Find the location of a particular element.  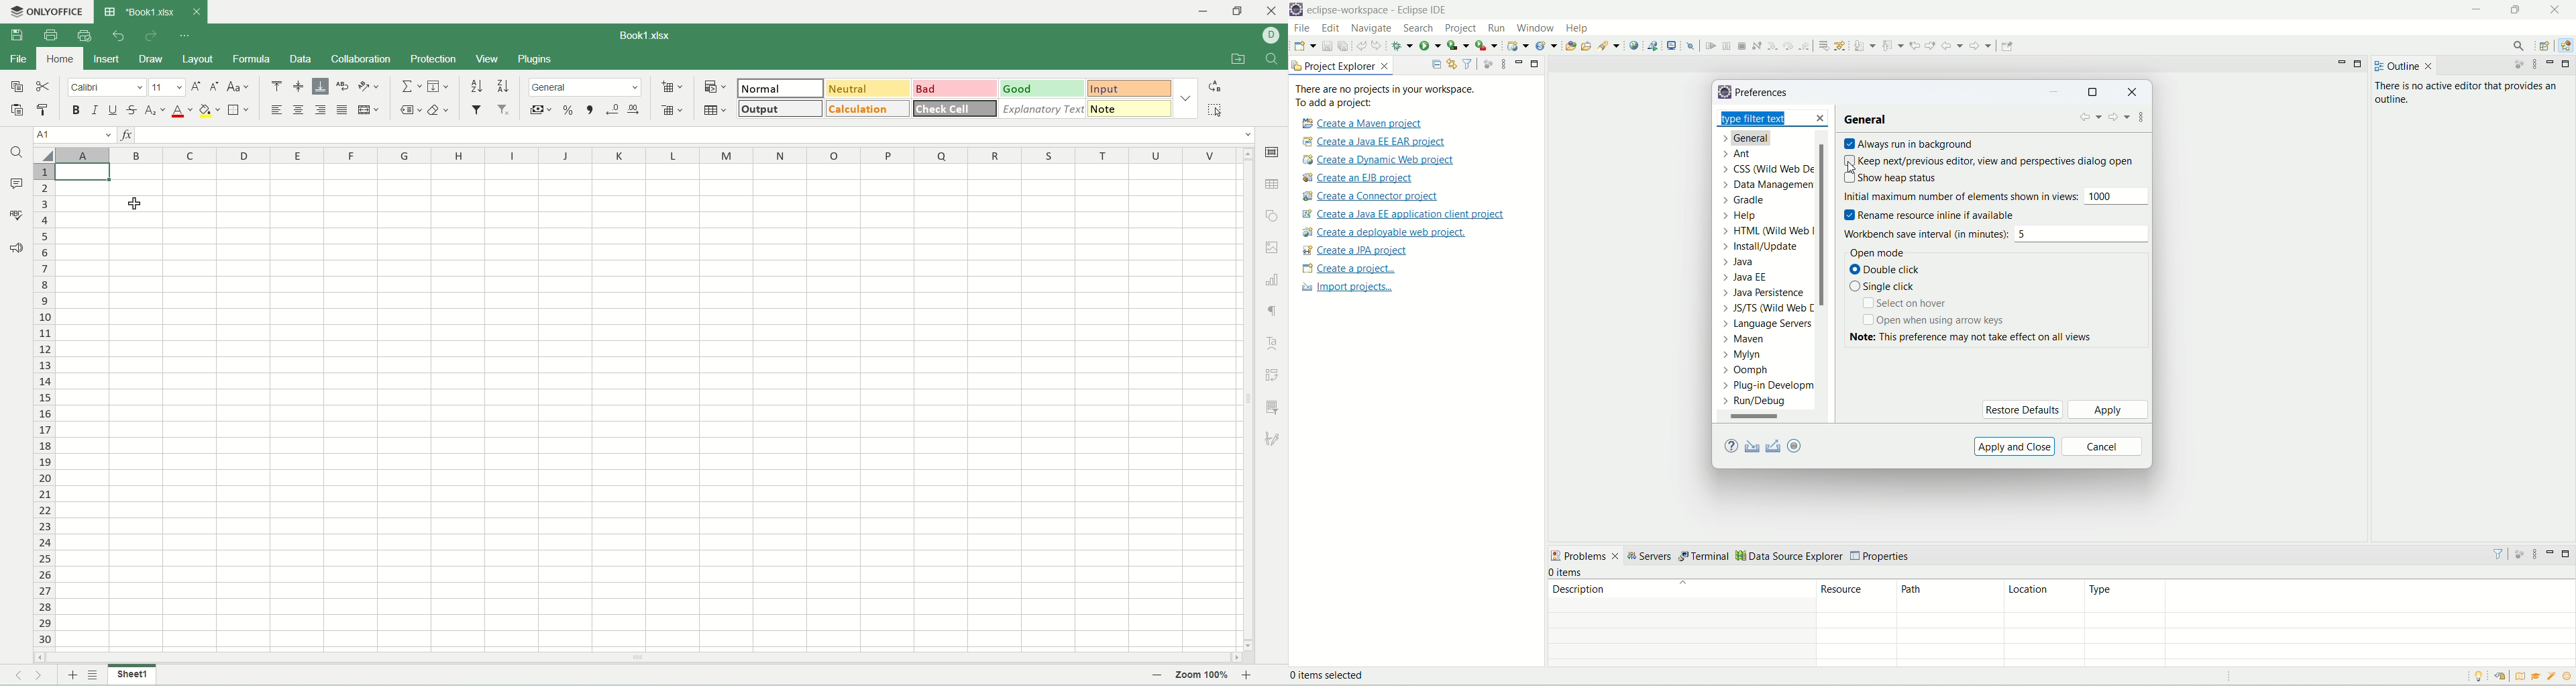

resources is located at coordinates (1857, 596).